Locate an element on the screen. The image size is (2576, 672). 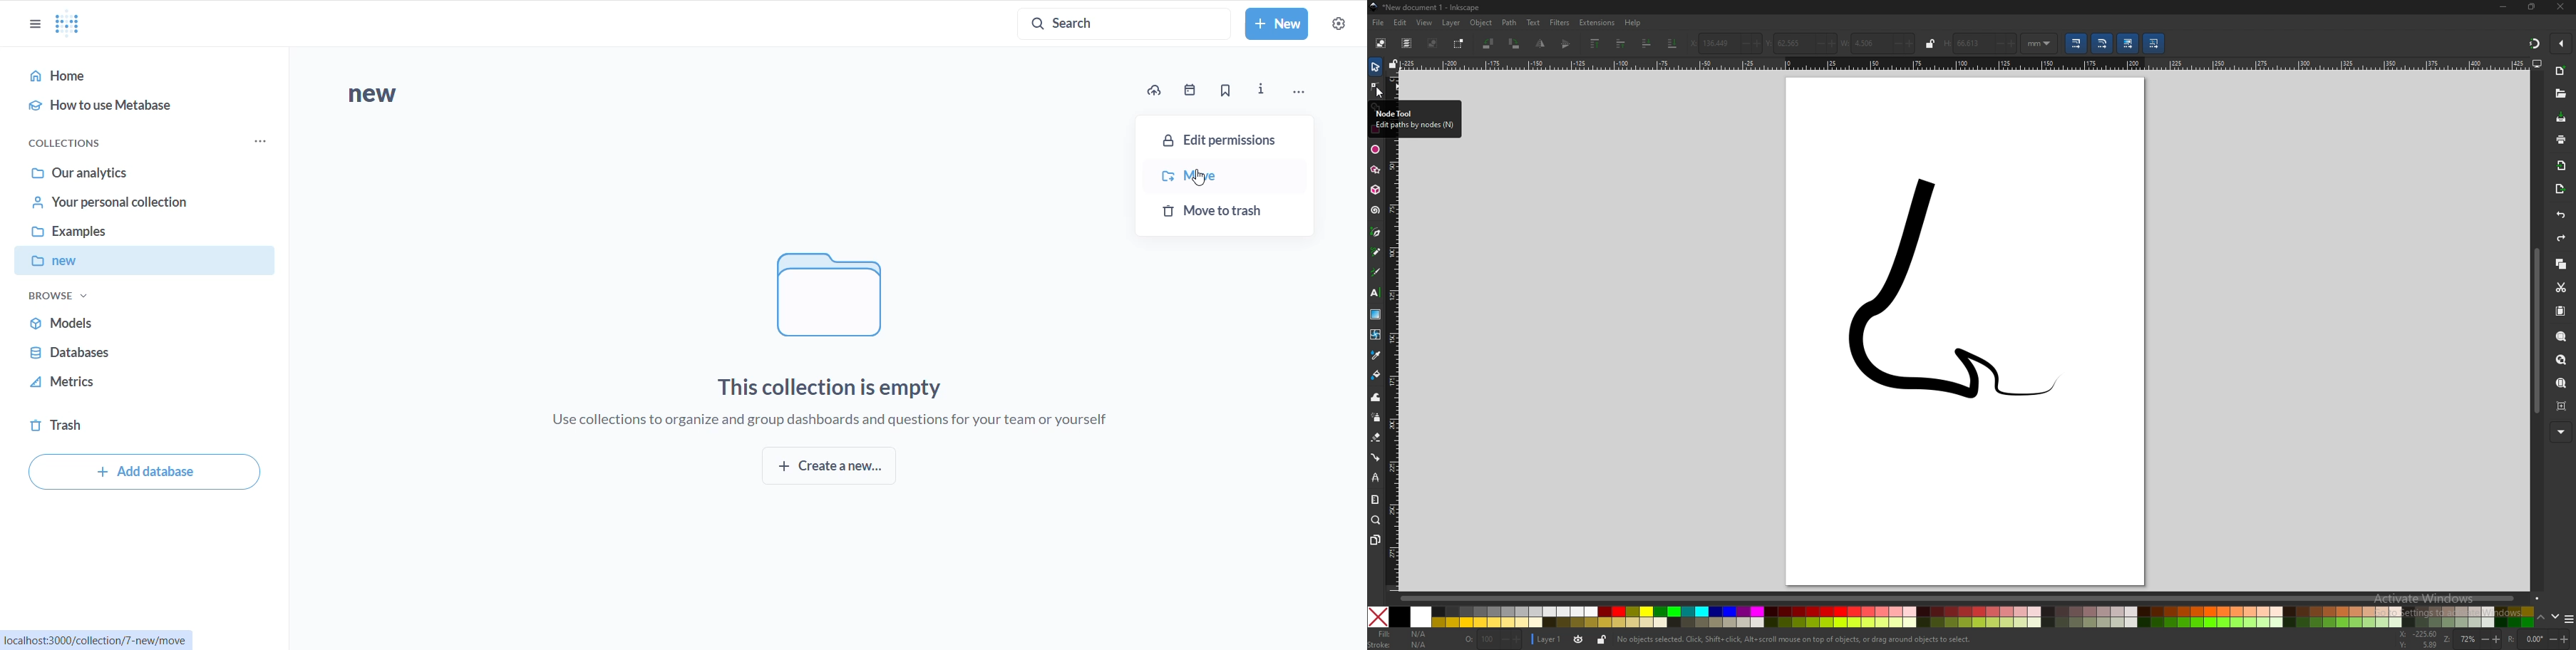
drawing is located at coordinates (1963, 287).